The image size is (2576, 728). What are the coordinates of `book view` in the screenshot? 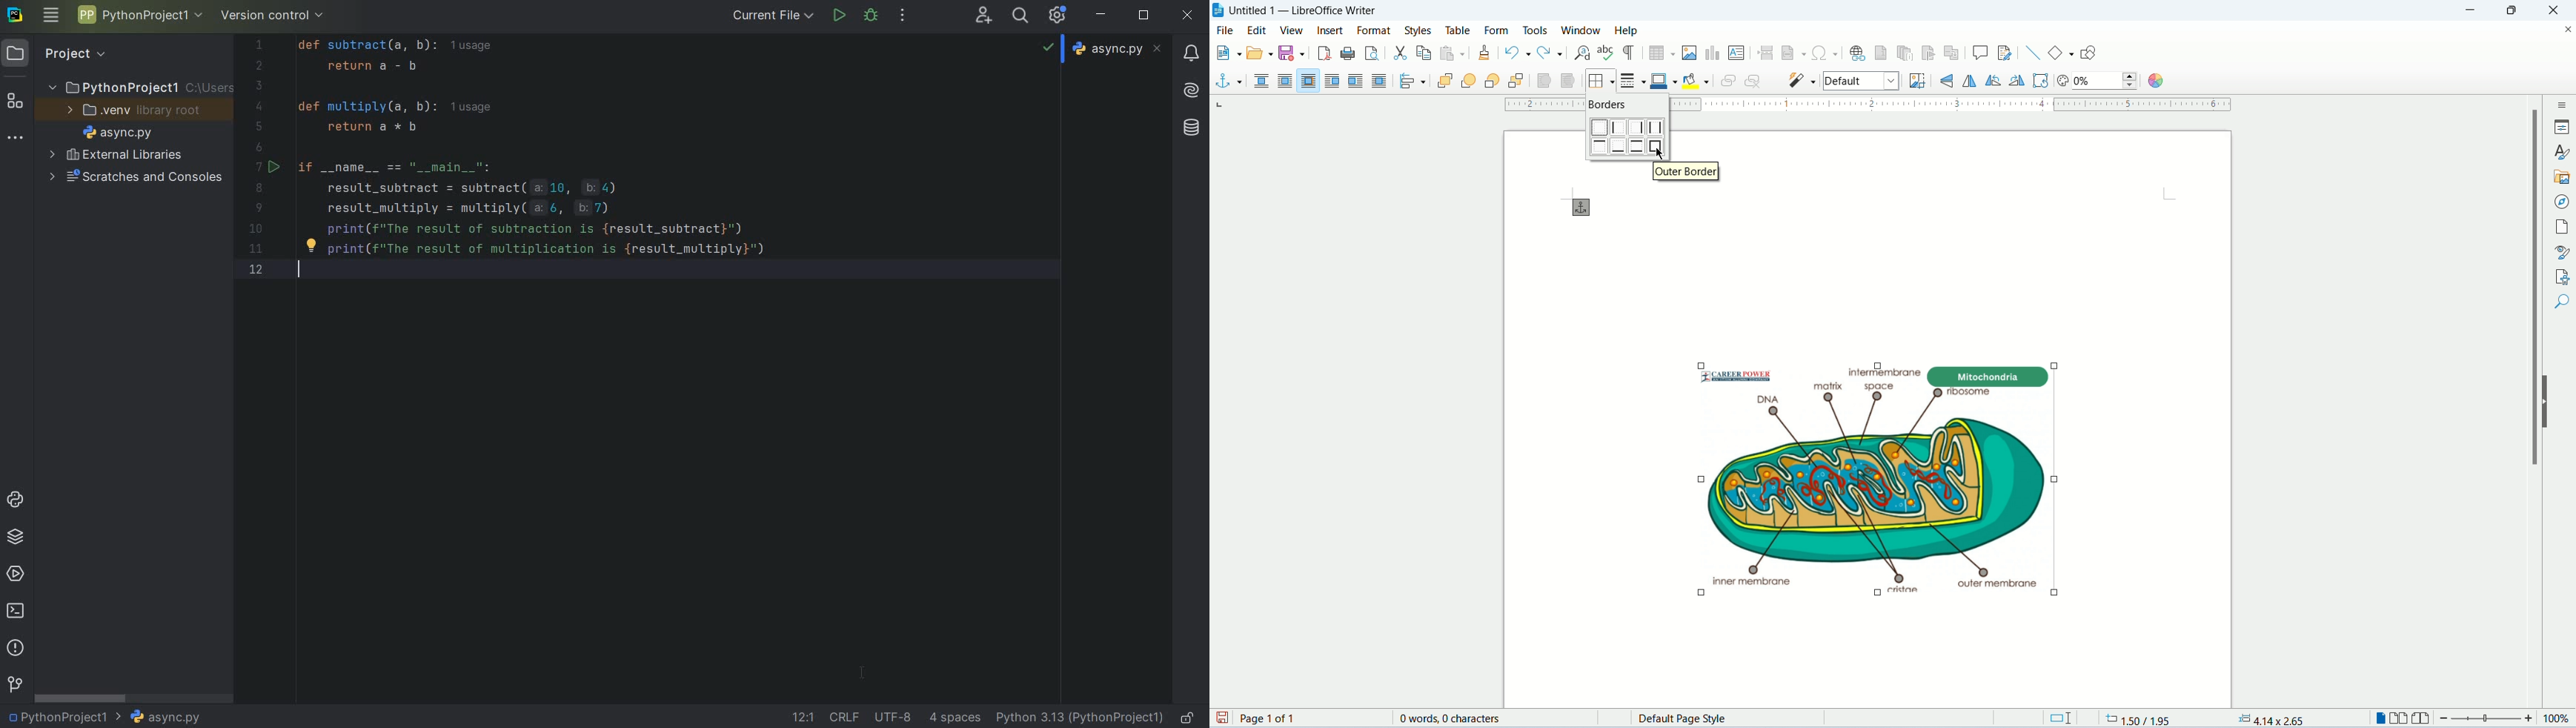 It's located at (2421, 719).